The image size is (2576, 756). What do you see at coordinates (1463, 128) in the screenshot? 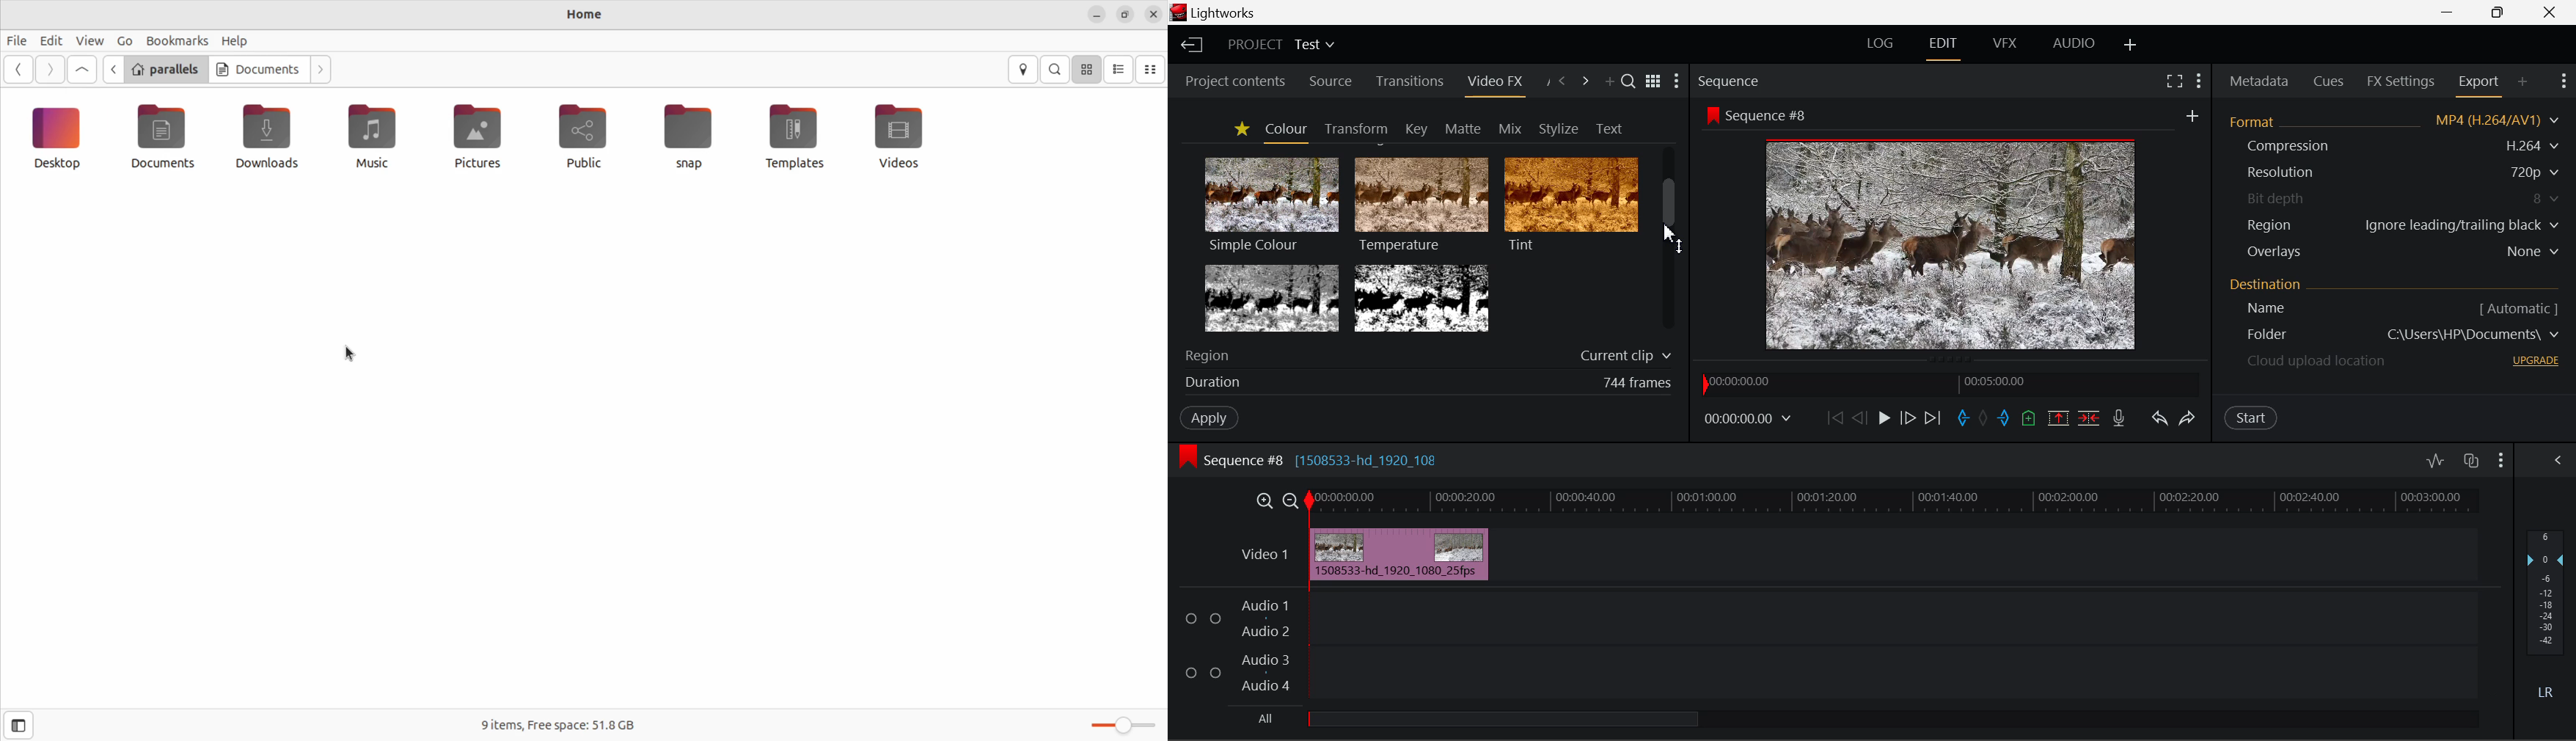
I see `Matte` at bounding box center [1463, 128].